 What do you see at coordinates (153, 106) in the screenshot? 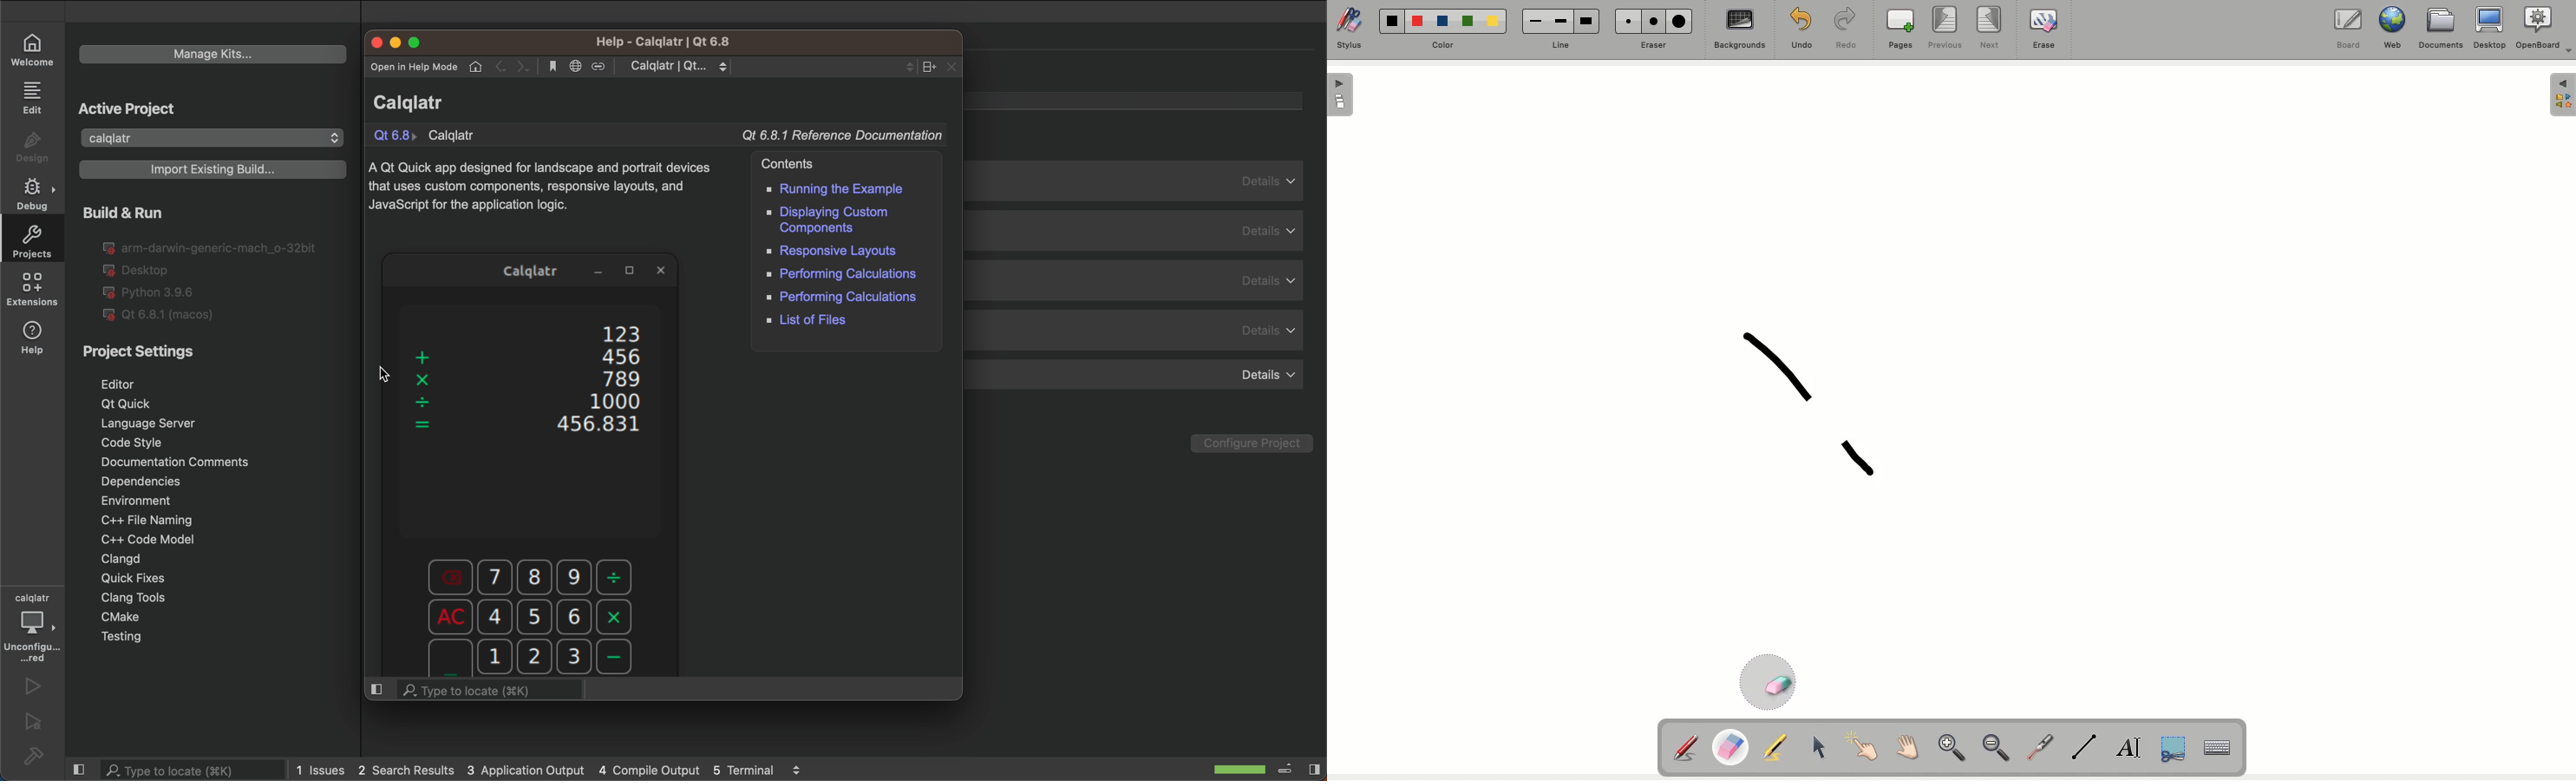
I see `create` at bounding box center [153, 106].